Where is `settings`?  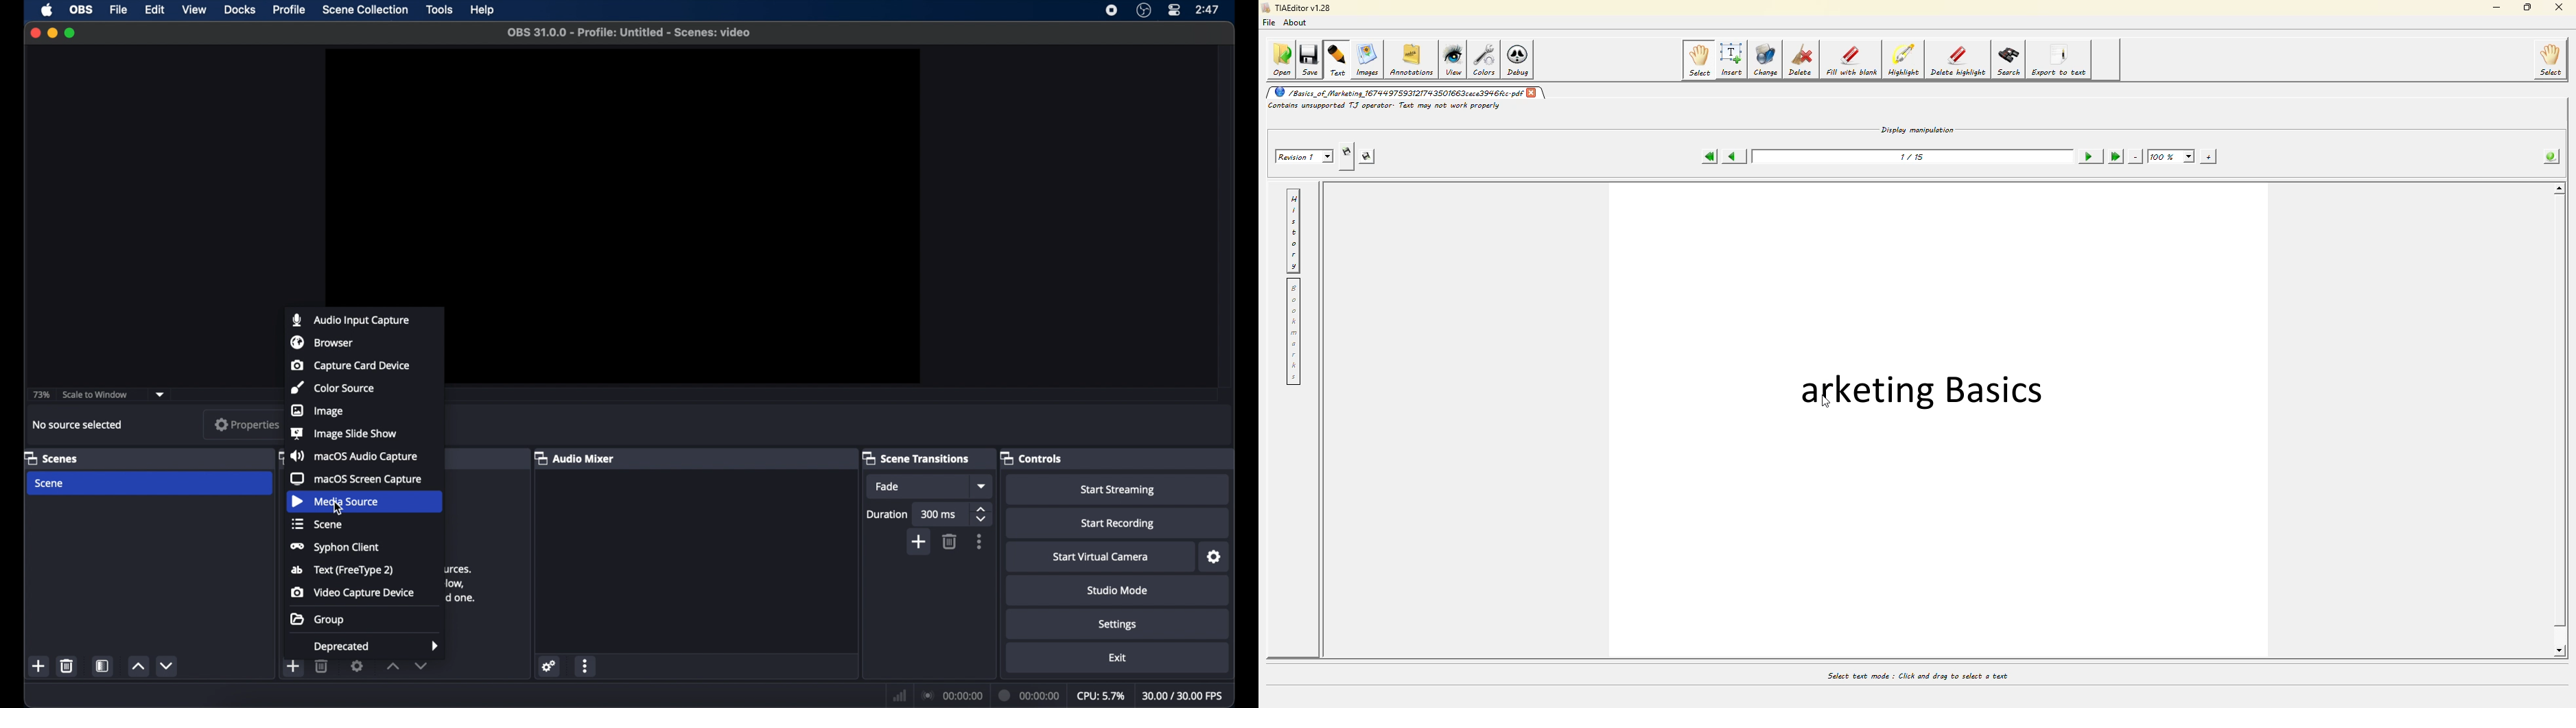 settings is located at coordinates (357, 665).